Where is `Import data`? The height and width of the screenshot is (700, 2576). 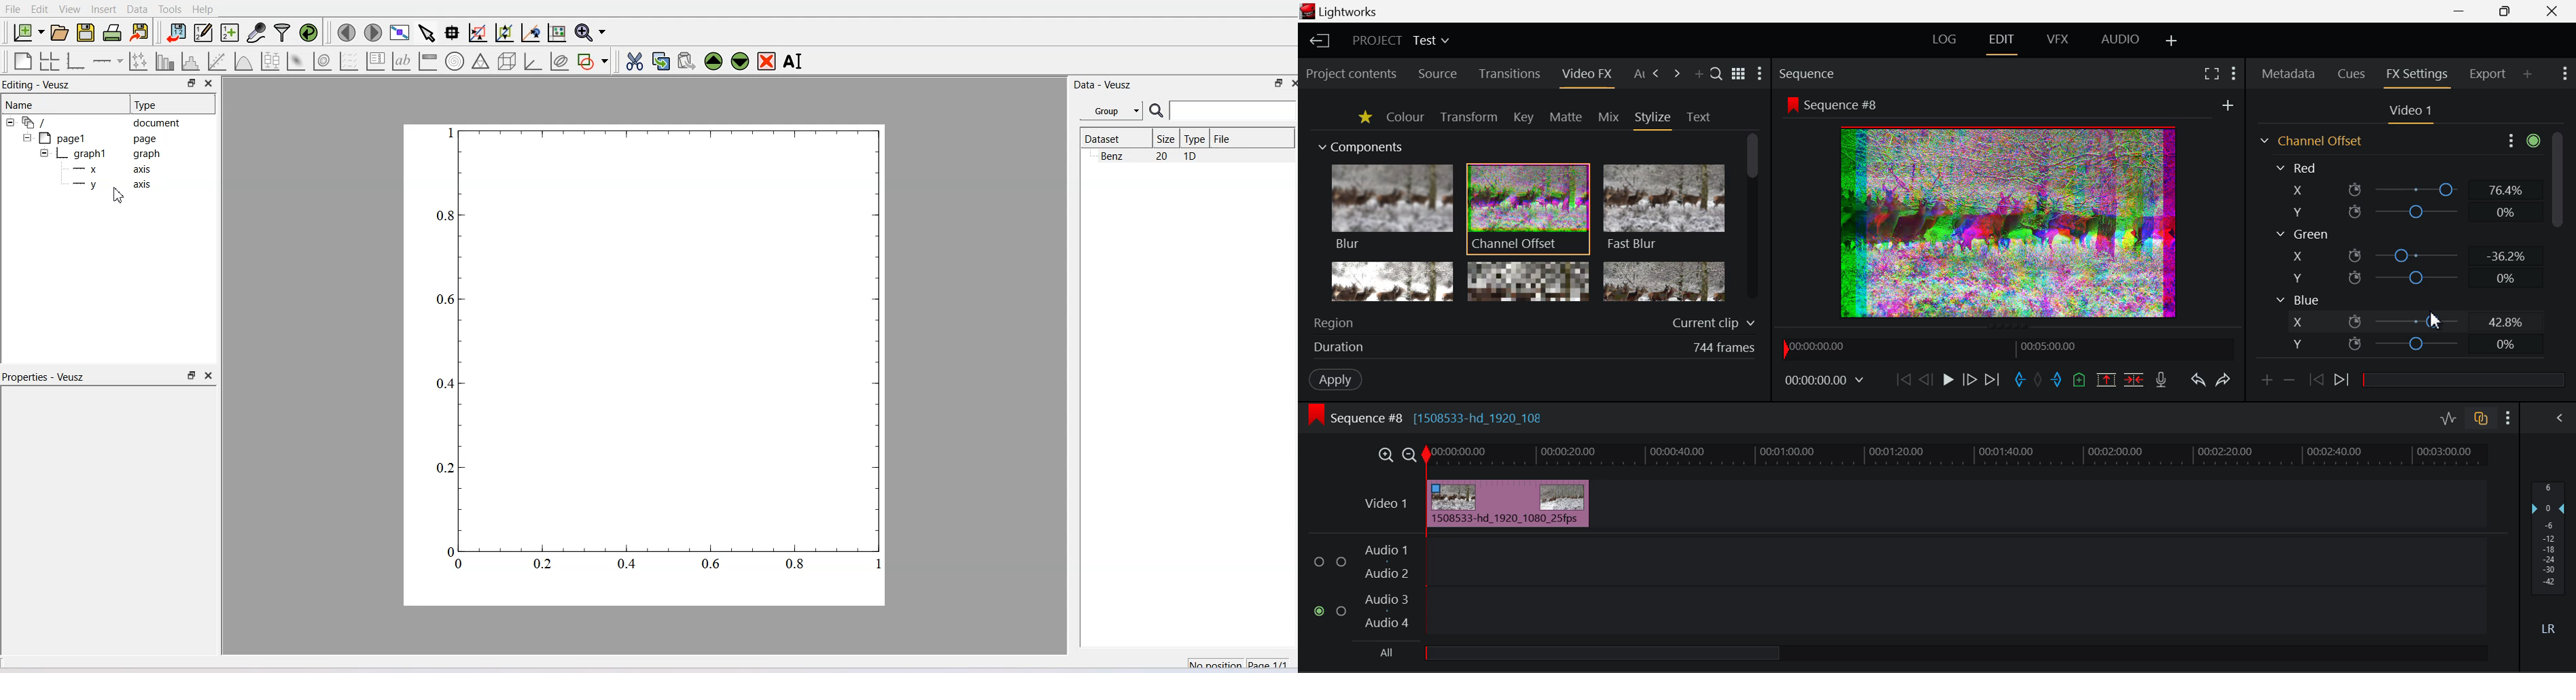 Import data is located at coordinates (176, 32).